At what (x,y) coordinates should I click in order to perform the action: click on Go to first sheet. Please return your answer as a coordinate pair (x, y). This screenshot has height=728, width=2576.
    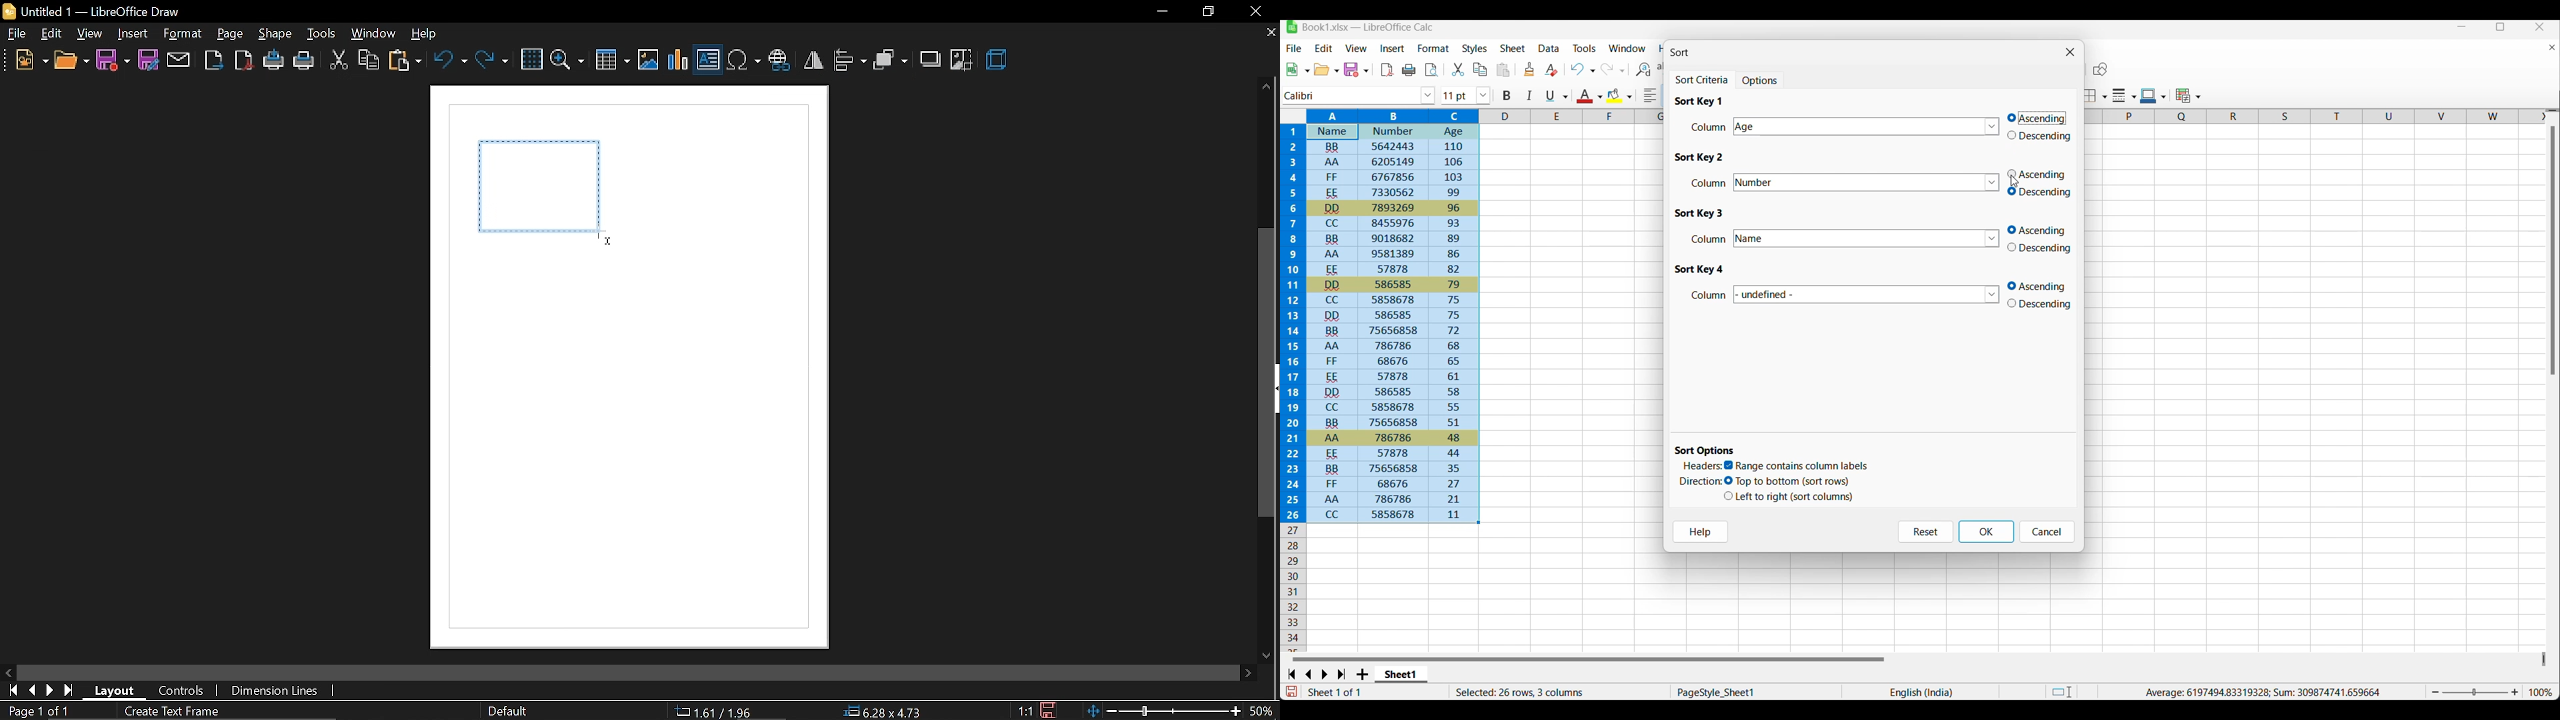
    Looking at the image, I should click on (1291, 674).